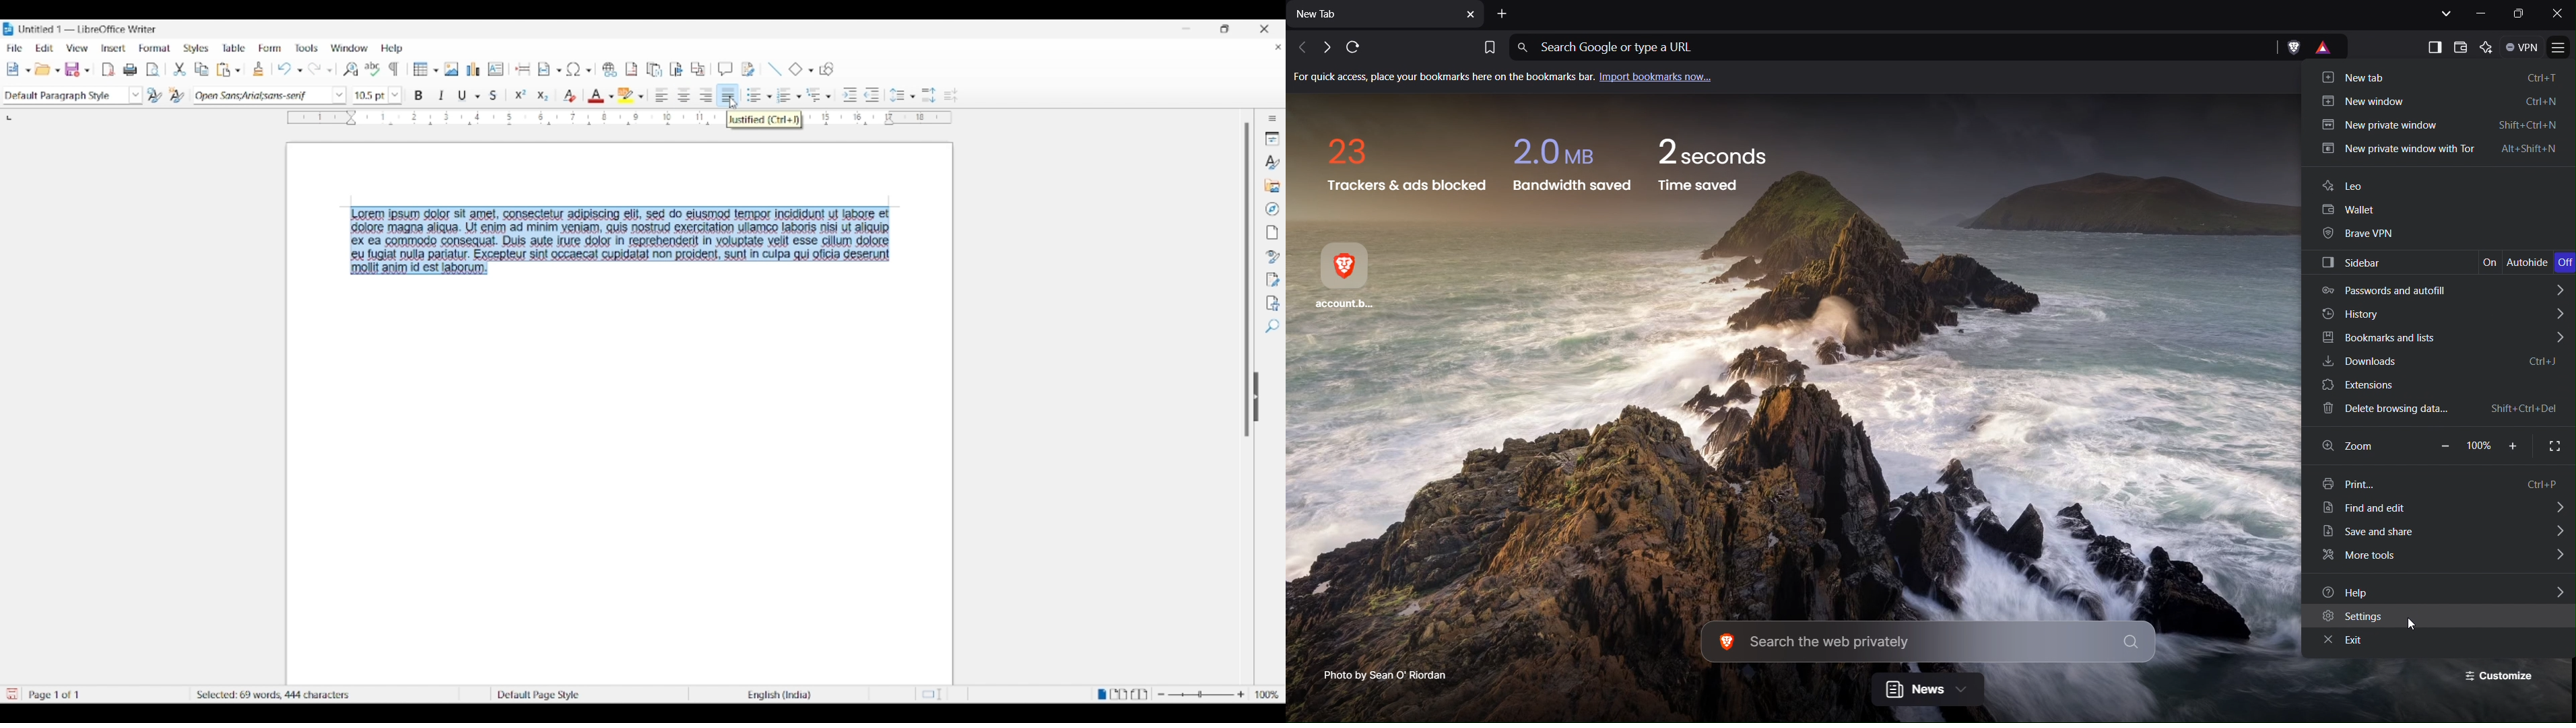 This screenshot has height=728, width=2576. What do you see at coordinates (1100, 694) in the screenshot?
I see `Single page view` at bounding box center [1100, 694].